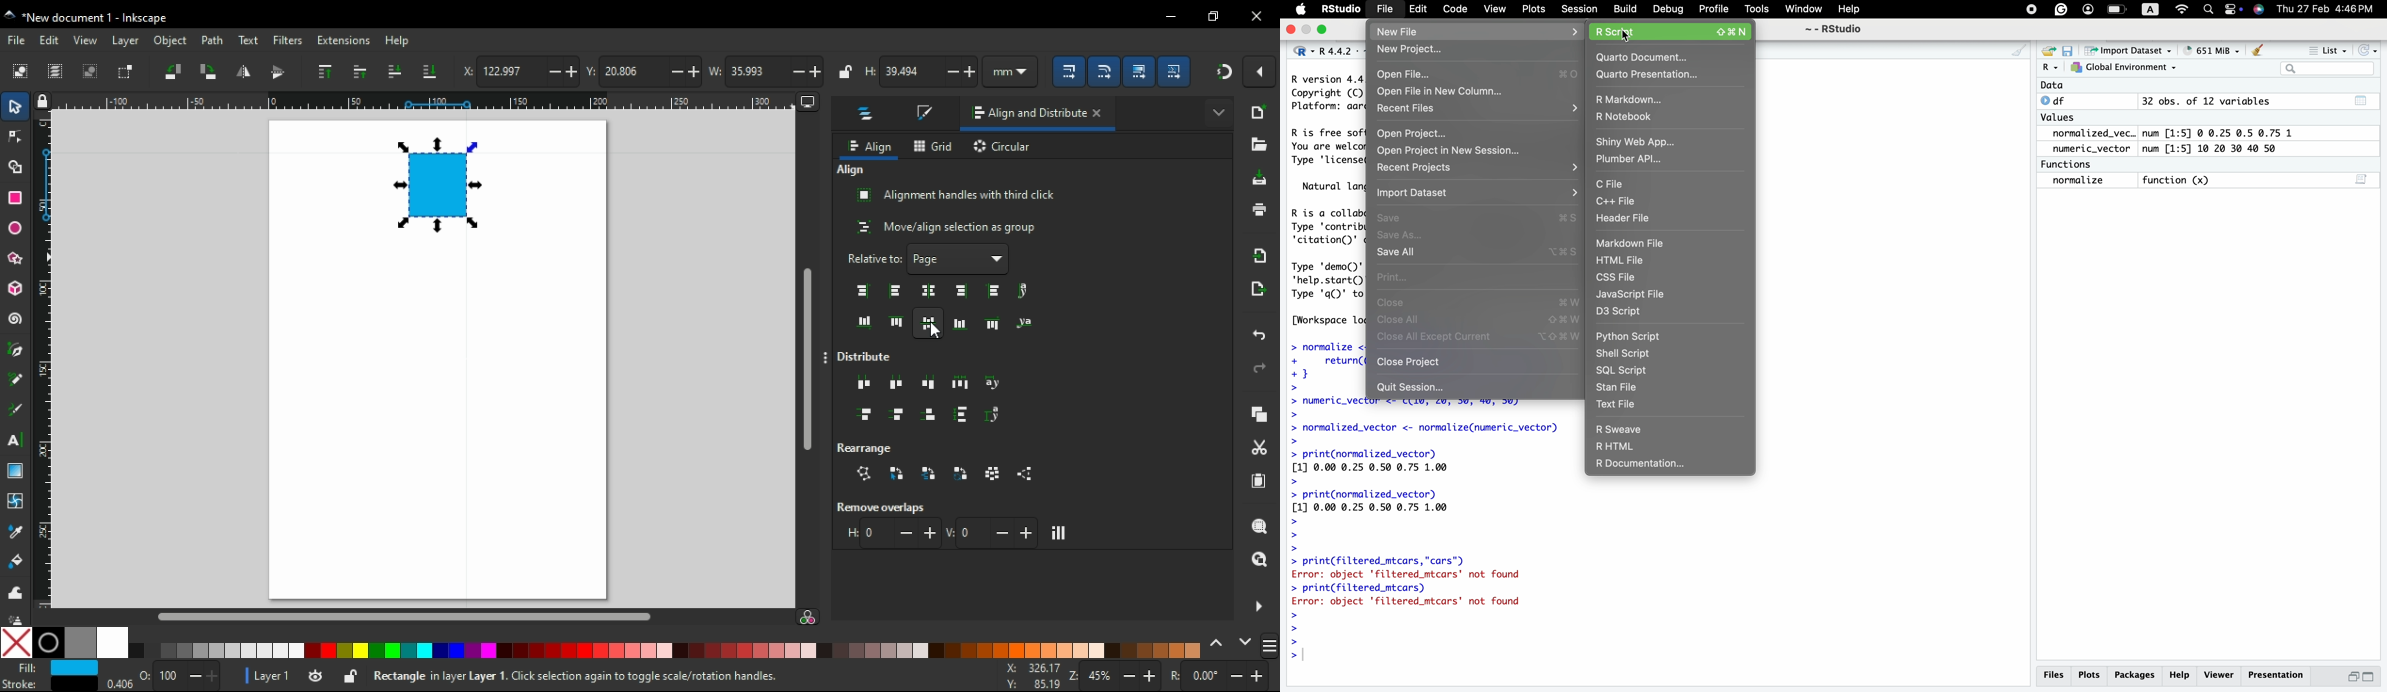  What do you see at coordinates (1633, 158) in the screenshot?
I see `Plumber API...` at bounding box center [1633, 158].